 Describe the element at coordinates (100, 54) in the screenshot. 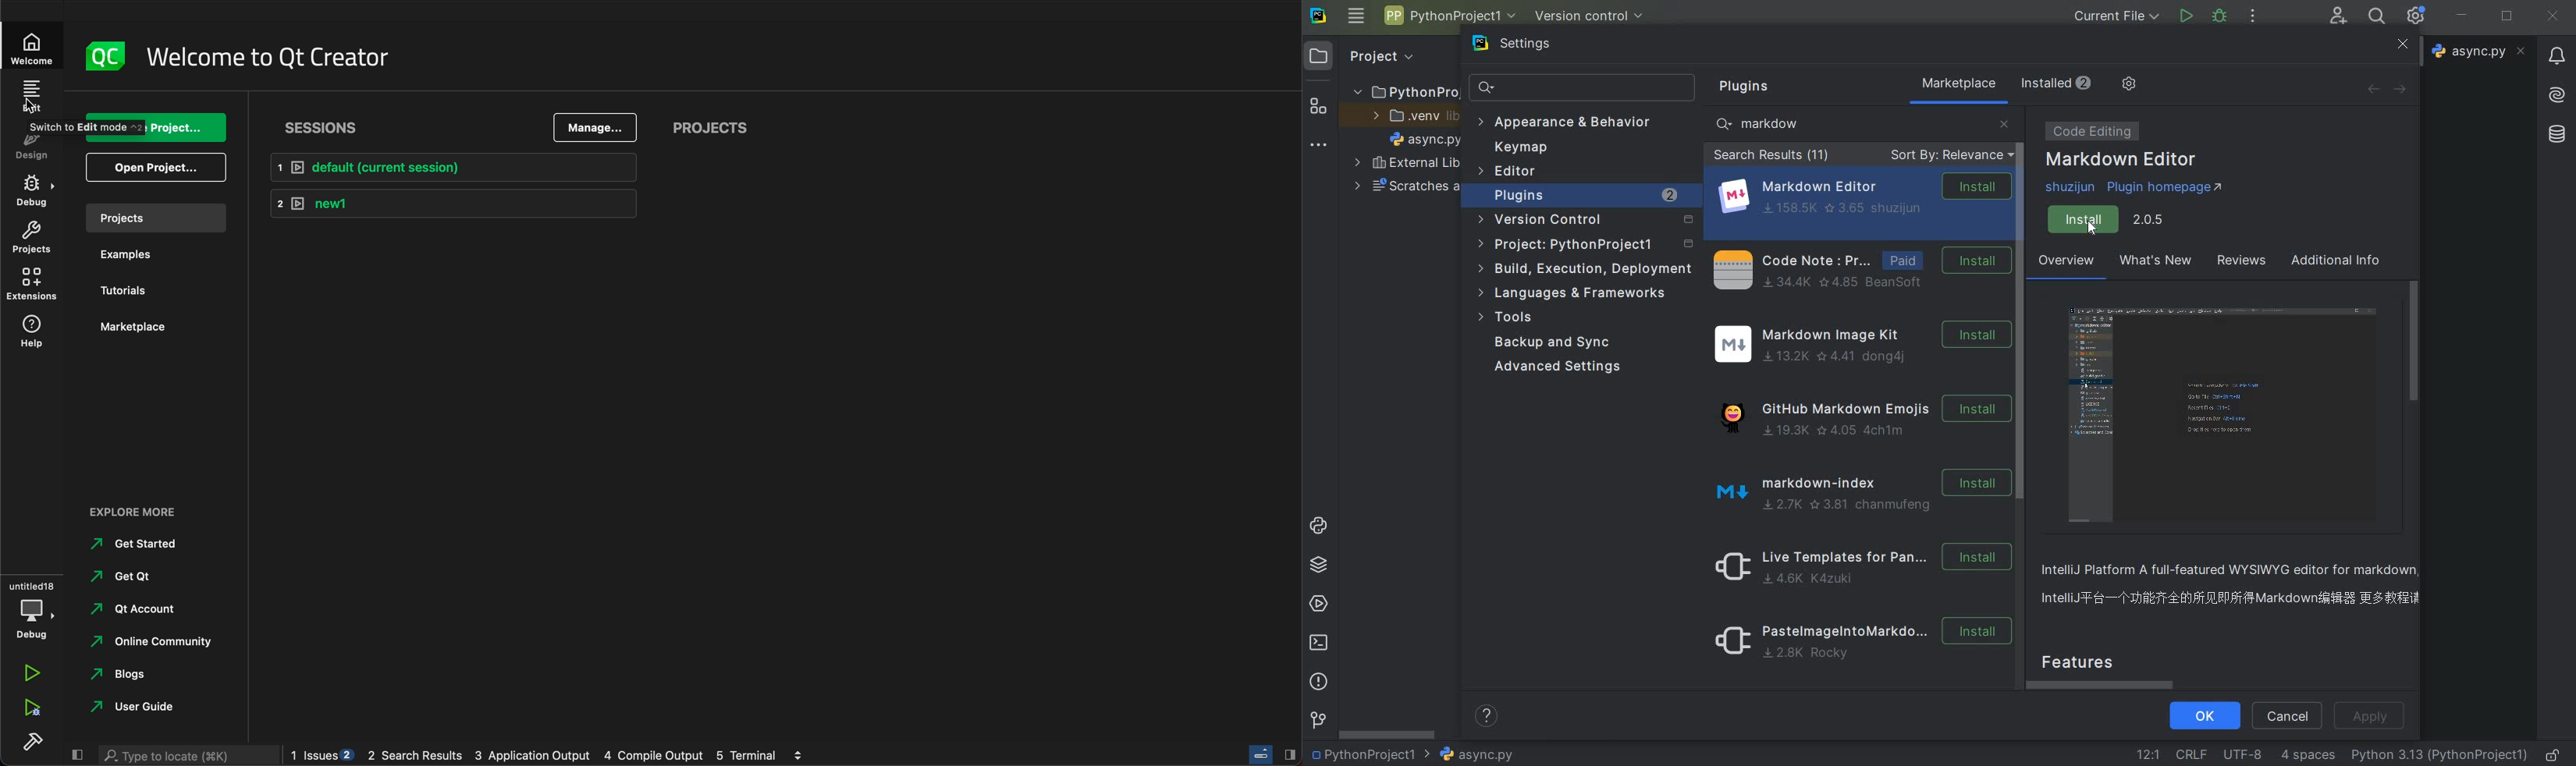

I see `logo` at that location.